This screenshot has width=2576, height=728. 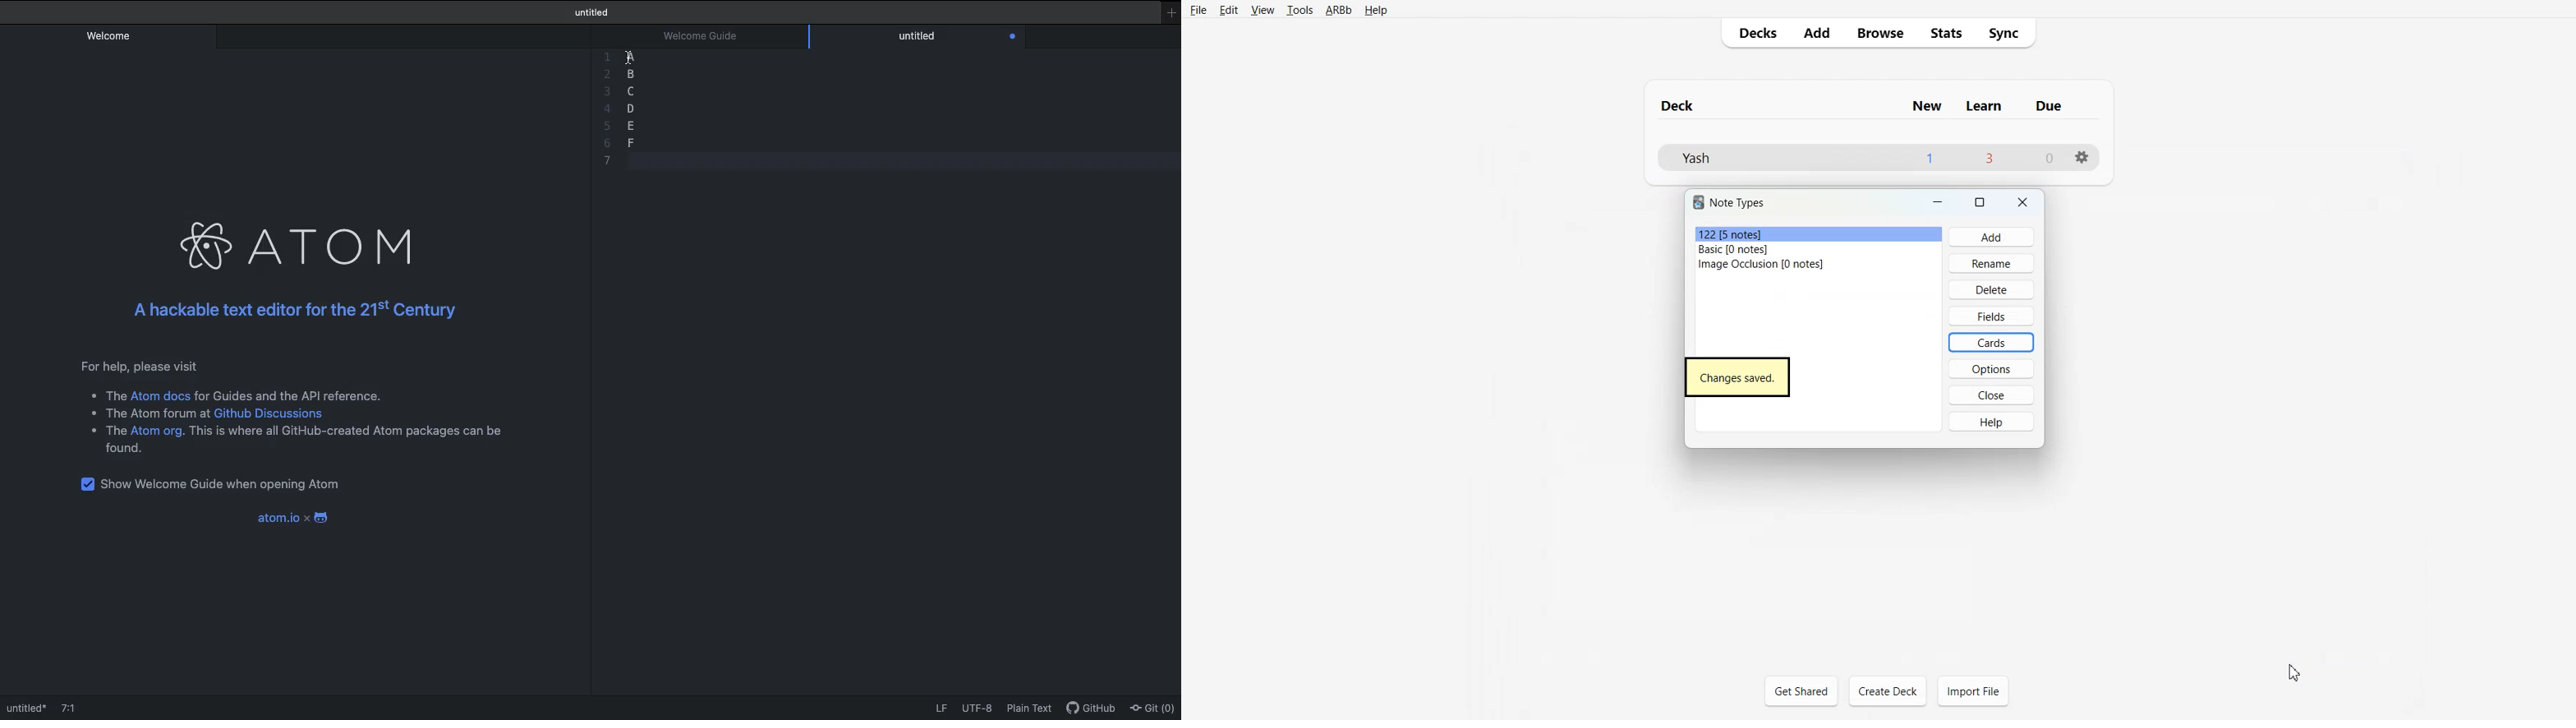 I want to click on blank, so click(x=636, y=158).